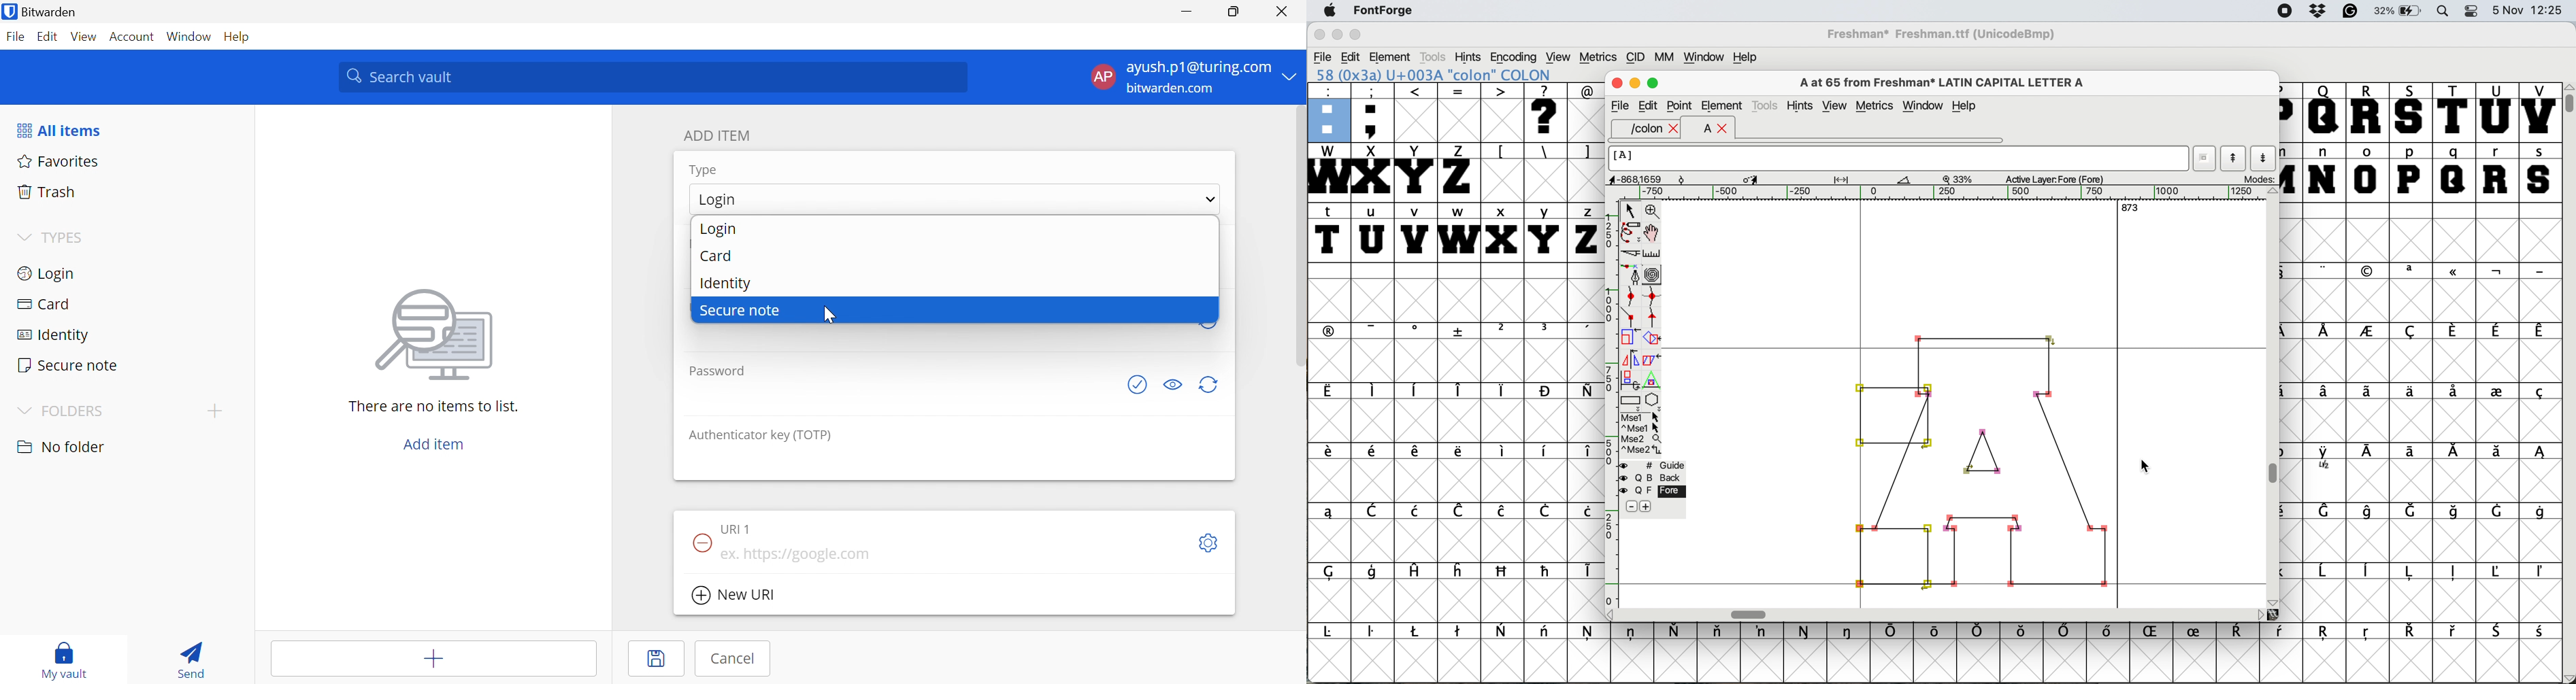  Describe the element at coordinates (1376, 330) in the screenshot. I see `symbol` at that location.